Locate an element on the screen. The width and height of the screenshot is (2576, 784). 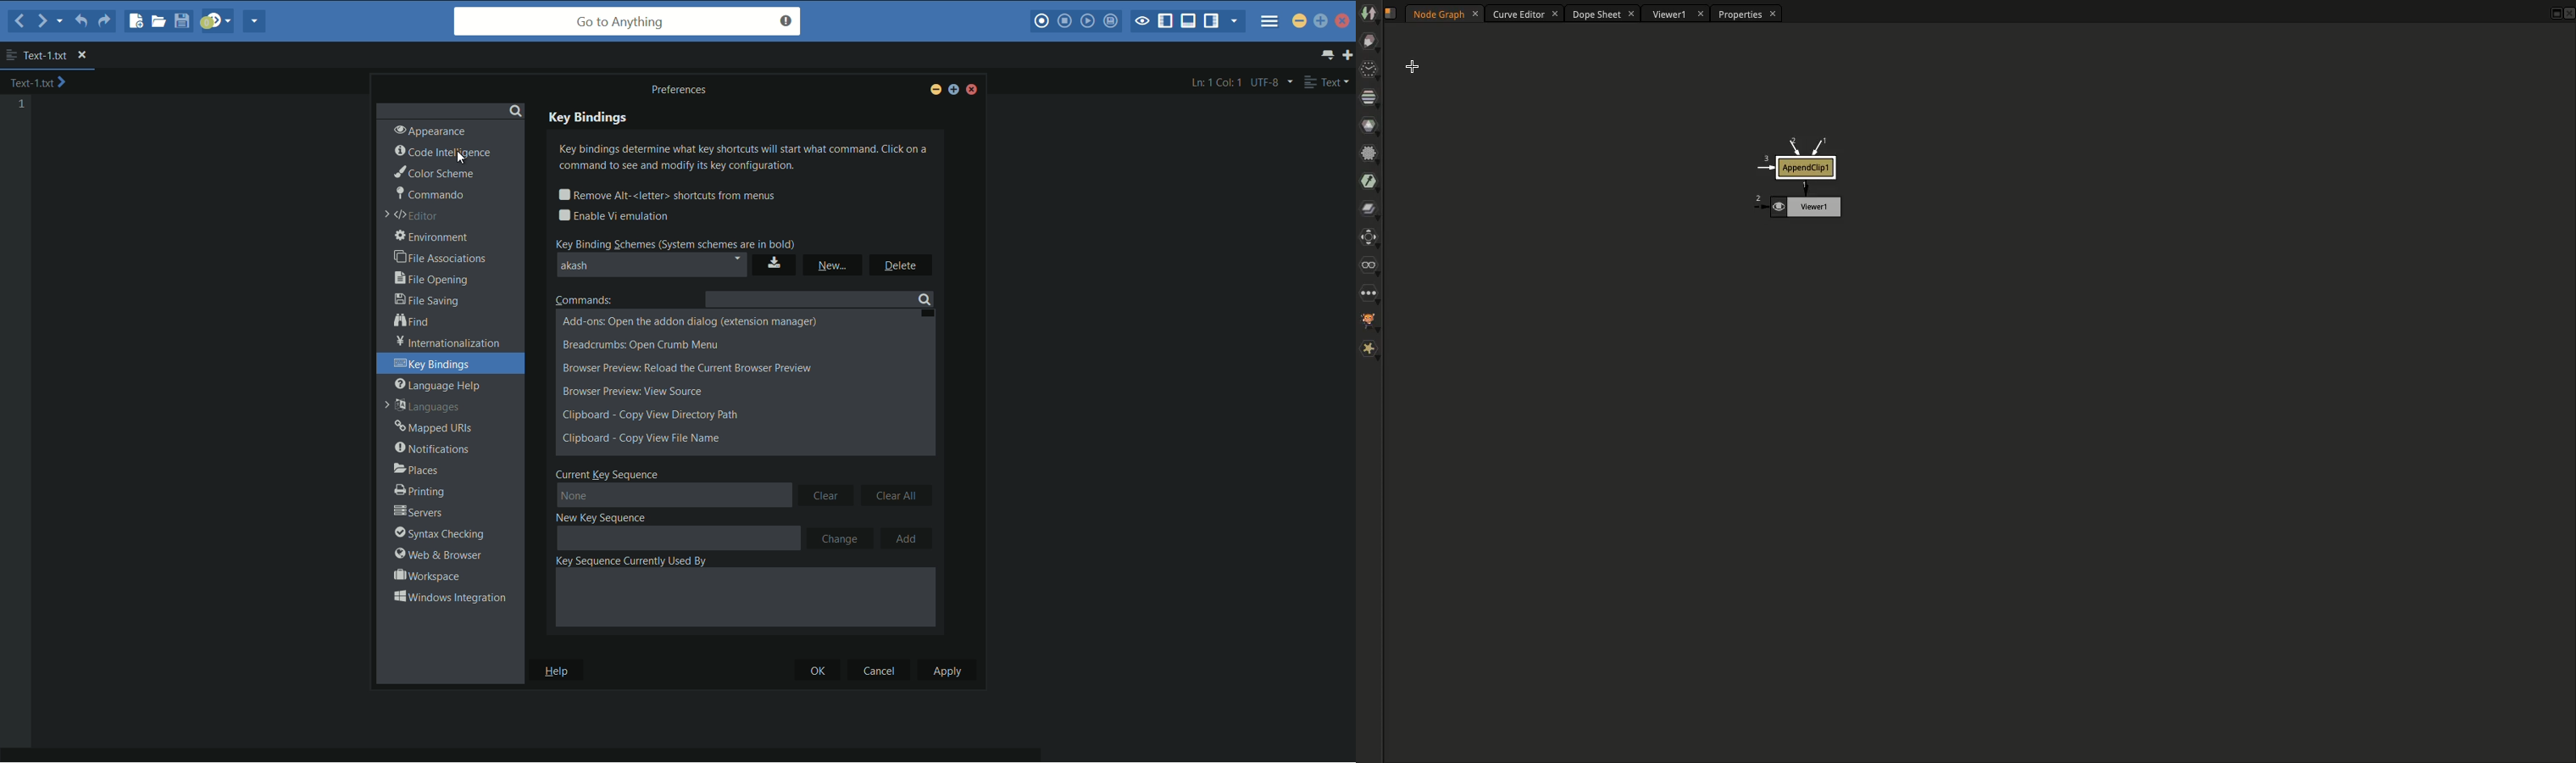
horizontal scroll bar is located at coordinates (536, 755).